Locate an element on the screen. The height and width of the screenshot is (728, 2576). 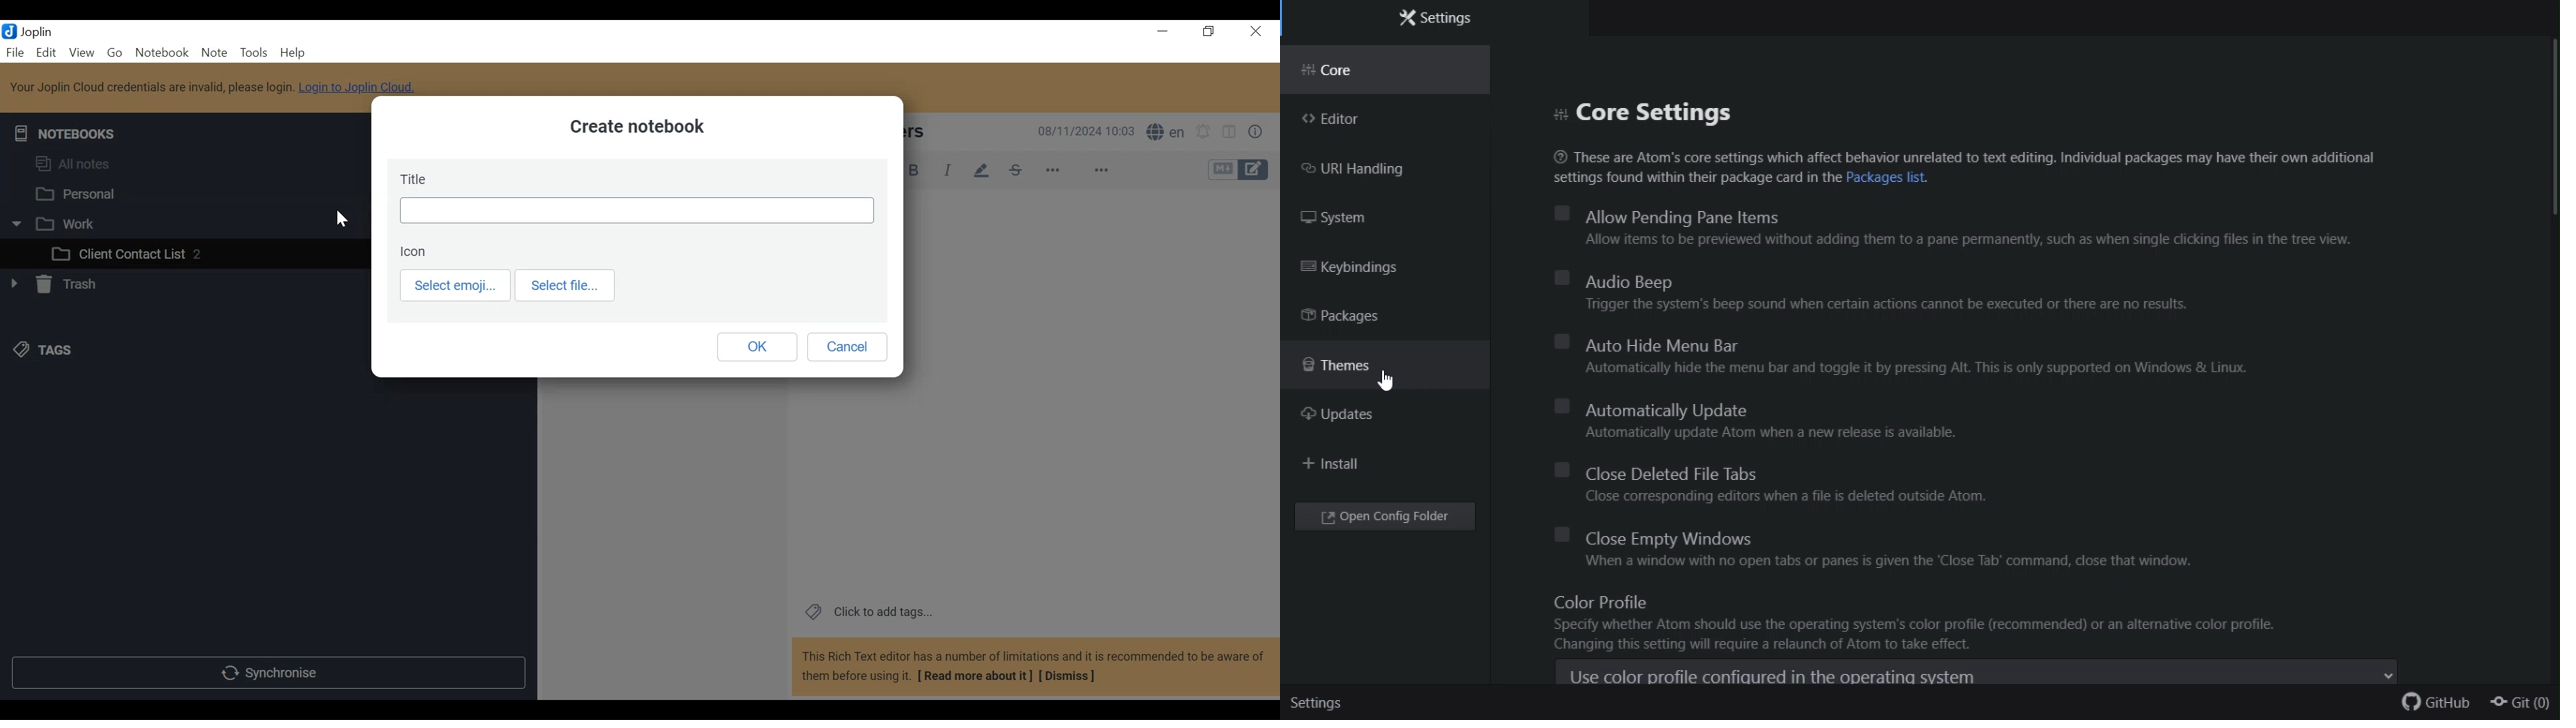
Client Contact List 2 is located at coordinates (129, 254).